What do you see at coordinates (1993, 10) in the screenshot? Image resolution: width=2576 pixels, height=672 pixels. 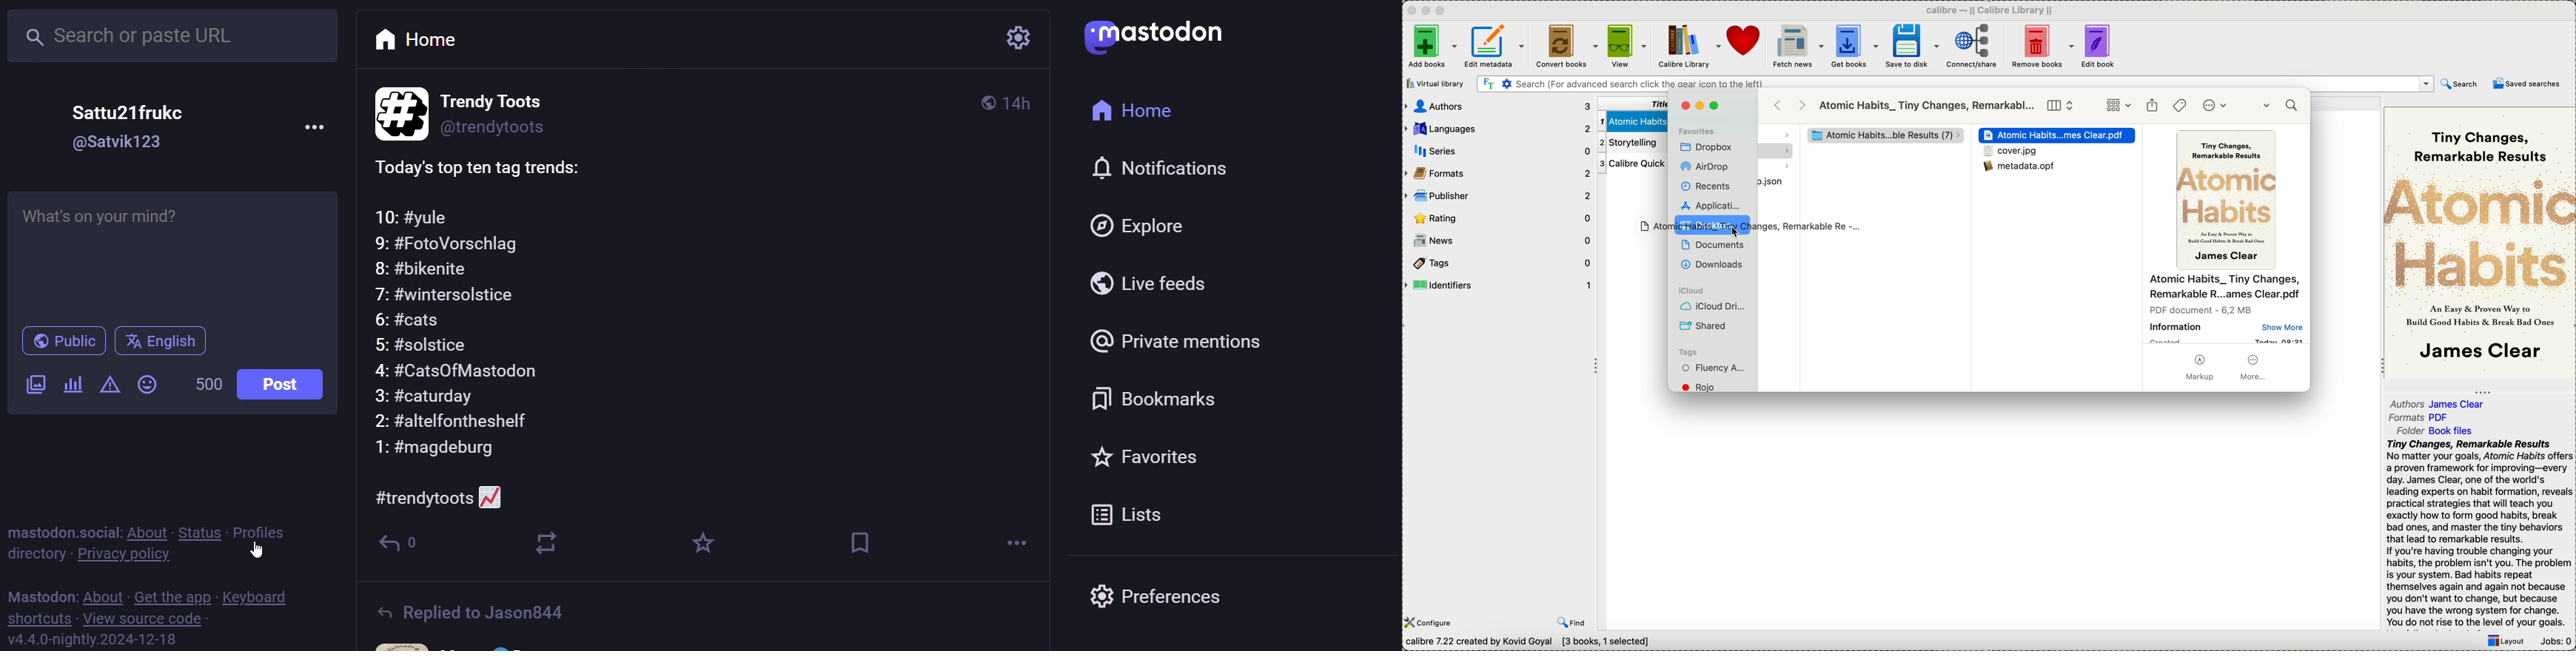 I see `Calibre` at bounding box center [1993, 10].